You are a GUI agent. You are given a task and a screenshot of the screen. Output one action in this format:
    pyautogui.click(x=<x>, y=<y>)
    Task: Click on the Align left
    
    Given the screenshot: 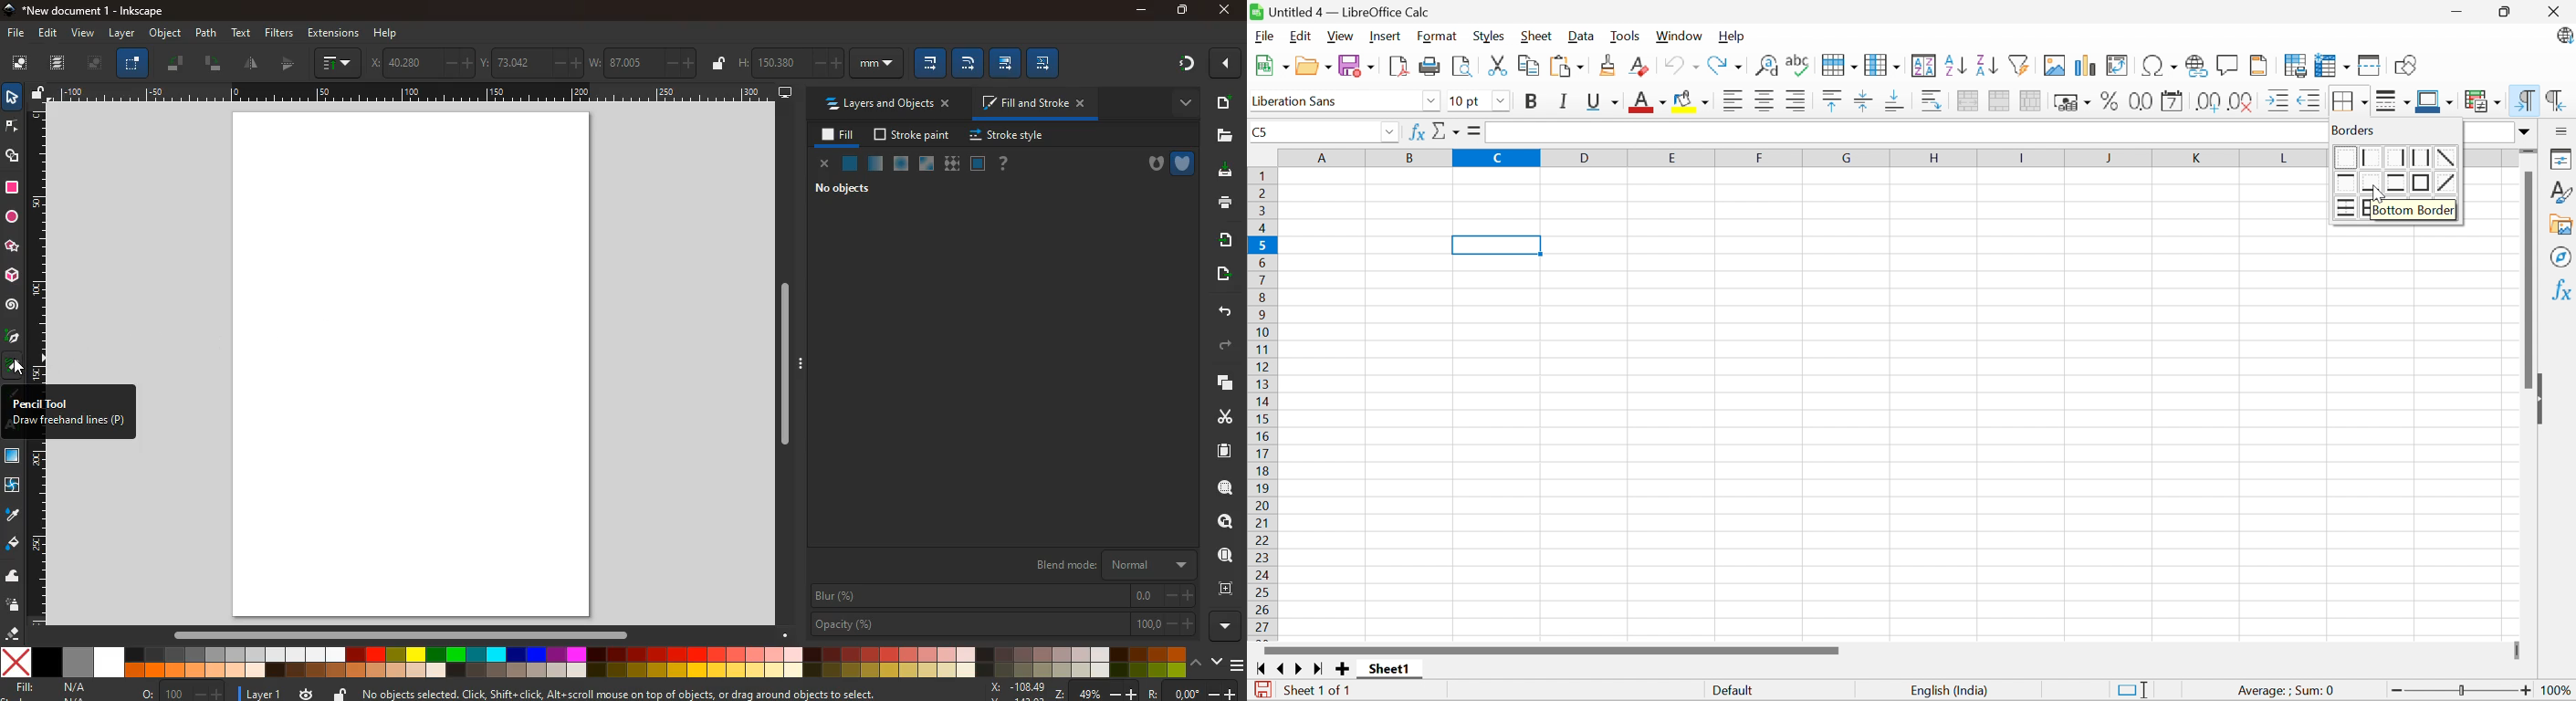 What is the action you would take?
    pyautogui.click(x=1735, y=103)
    